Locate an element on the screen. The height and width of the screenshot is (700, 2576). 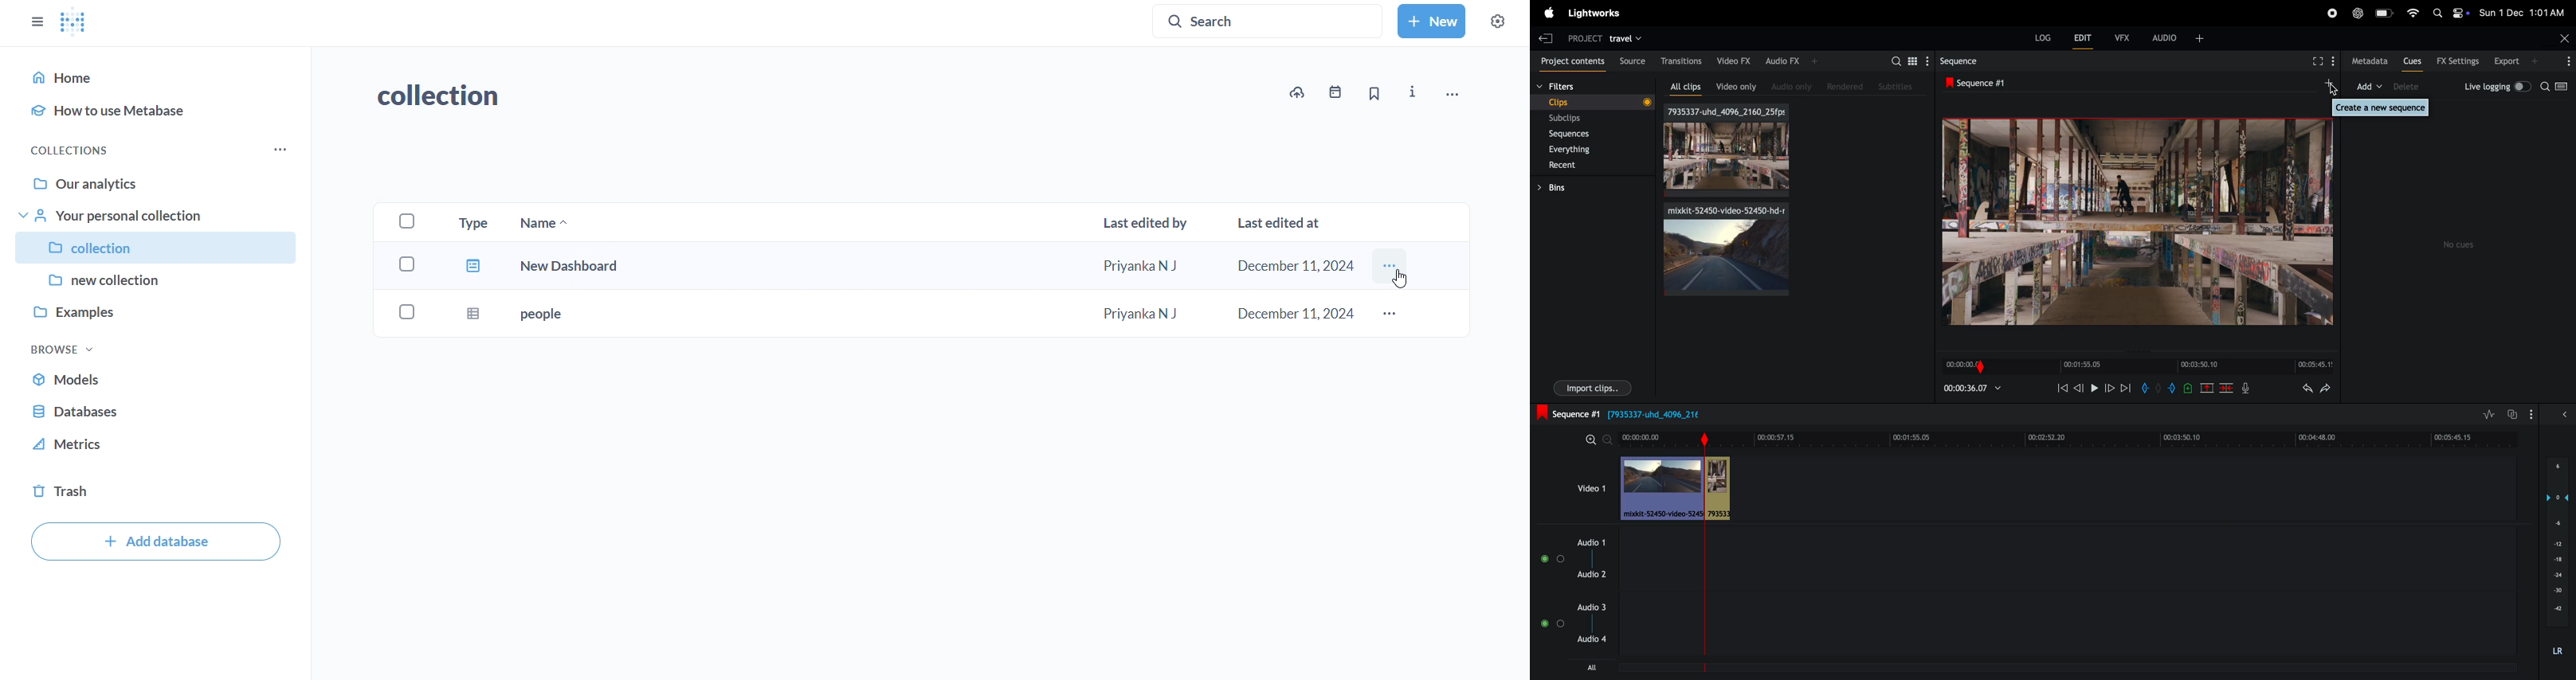
travel is located at coordinates (1626, 37).